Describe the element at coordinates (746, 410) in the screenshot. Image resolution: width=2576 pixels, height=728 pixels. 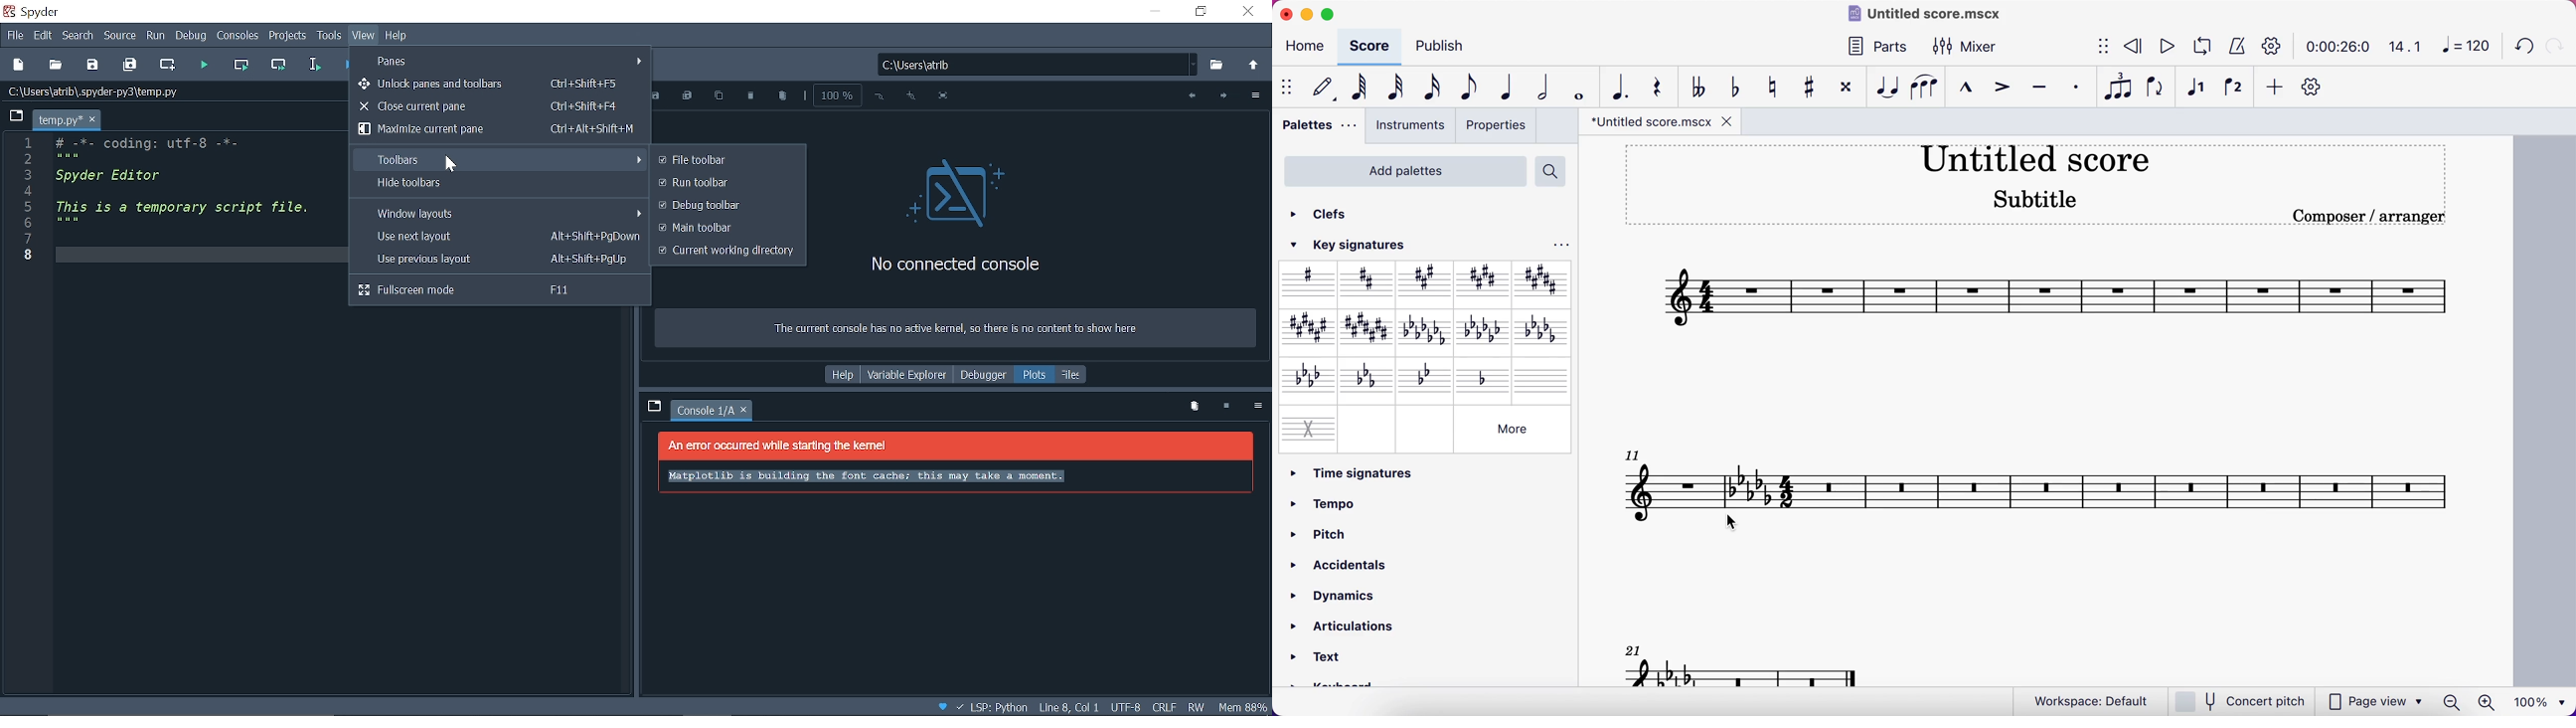
I see `` at that location.